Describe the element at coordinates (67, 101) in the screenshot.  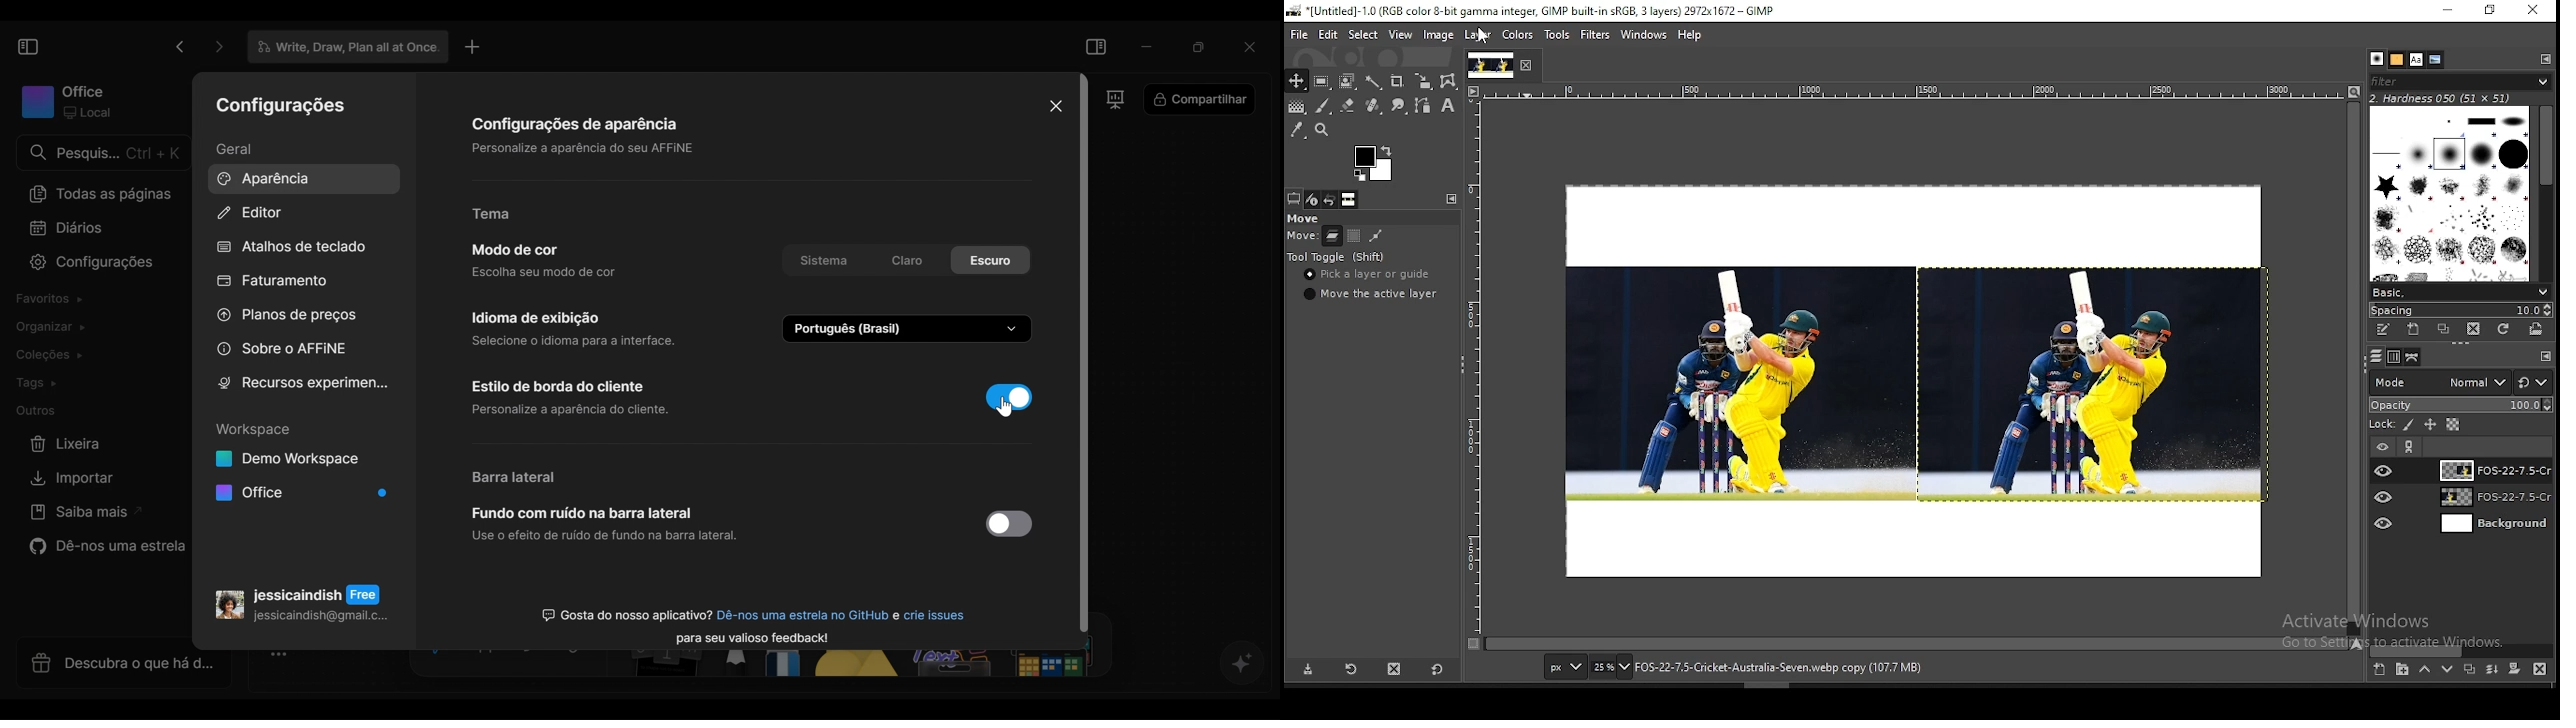
I see `Workspace` at that location.